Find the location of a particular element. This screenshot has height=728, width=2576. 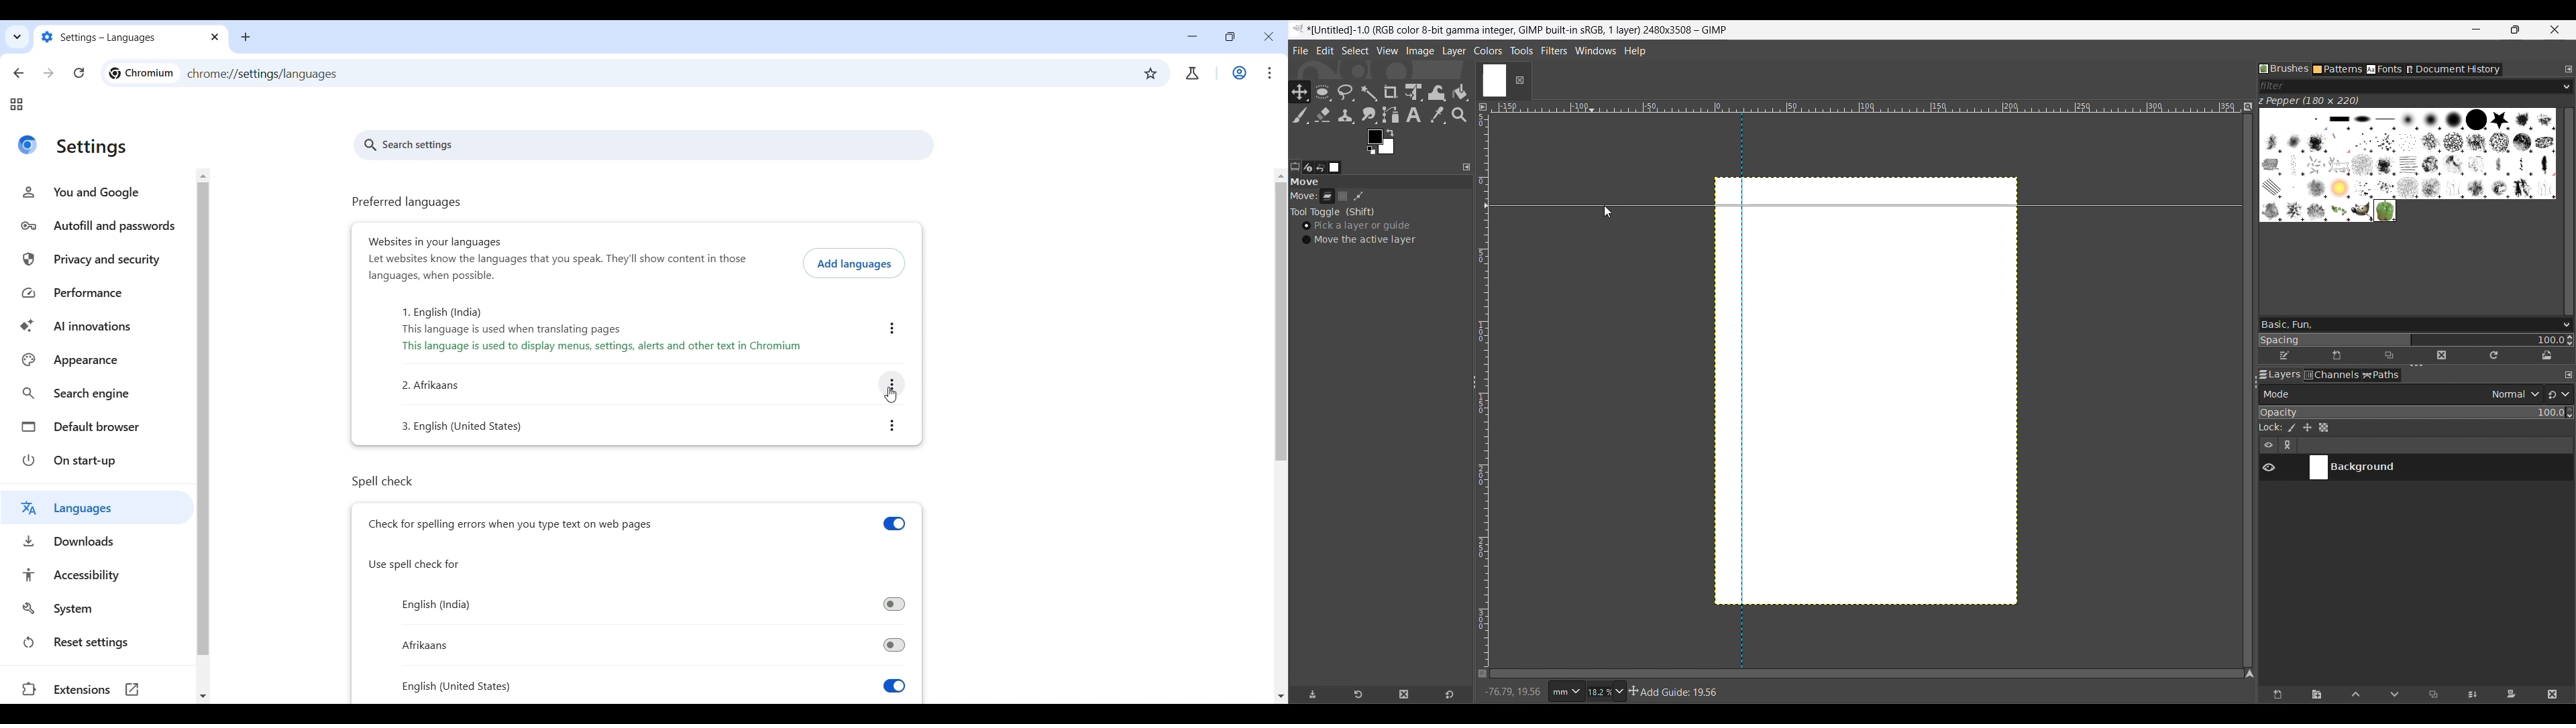

Move the active layer toggle is located at coordinates (1359, 240).